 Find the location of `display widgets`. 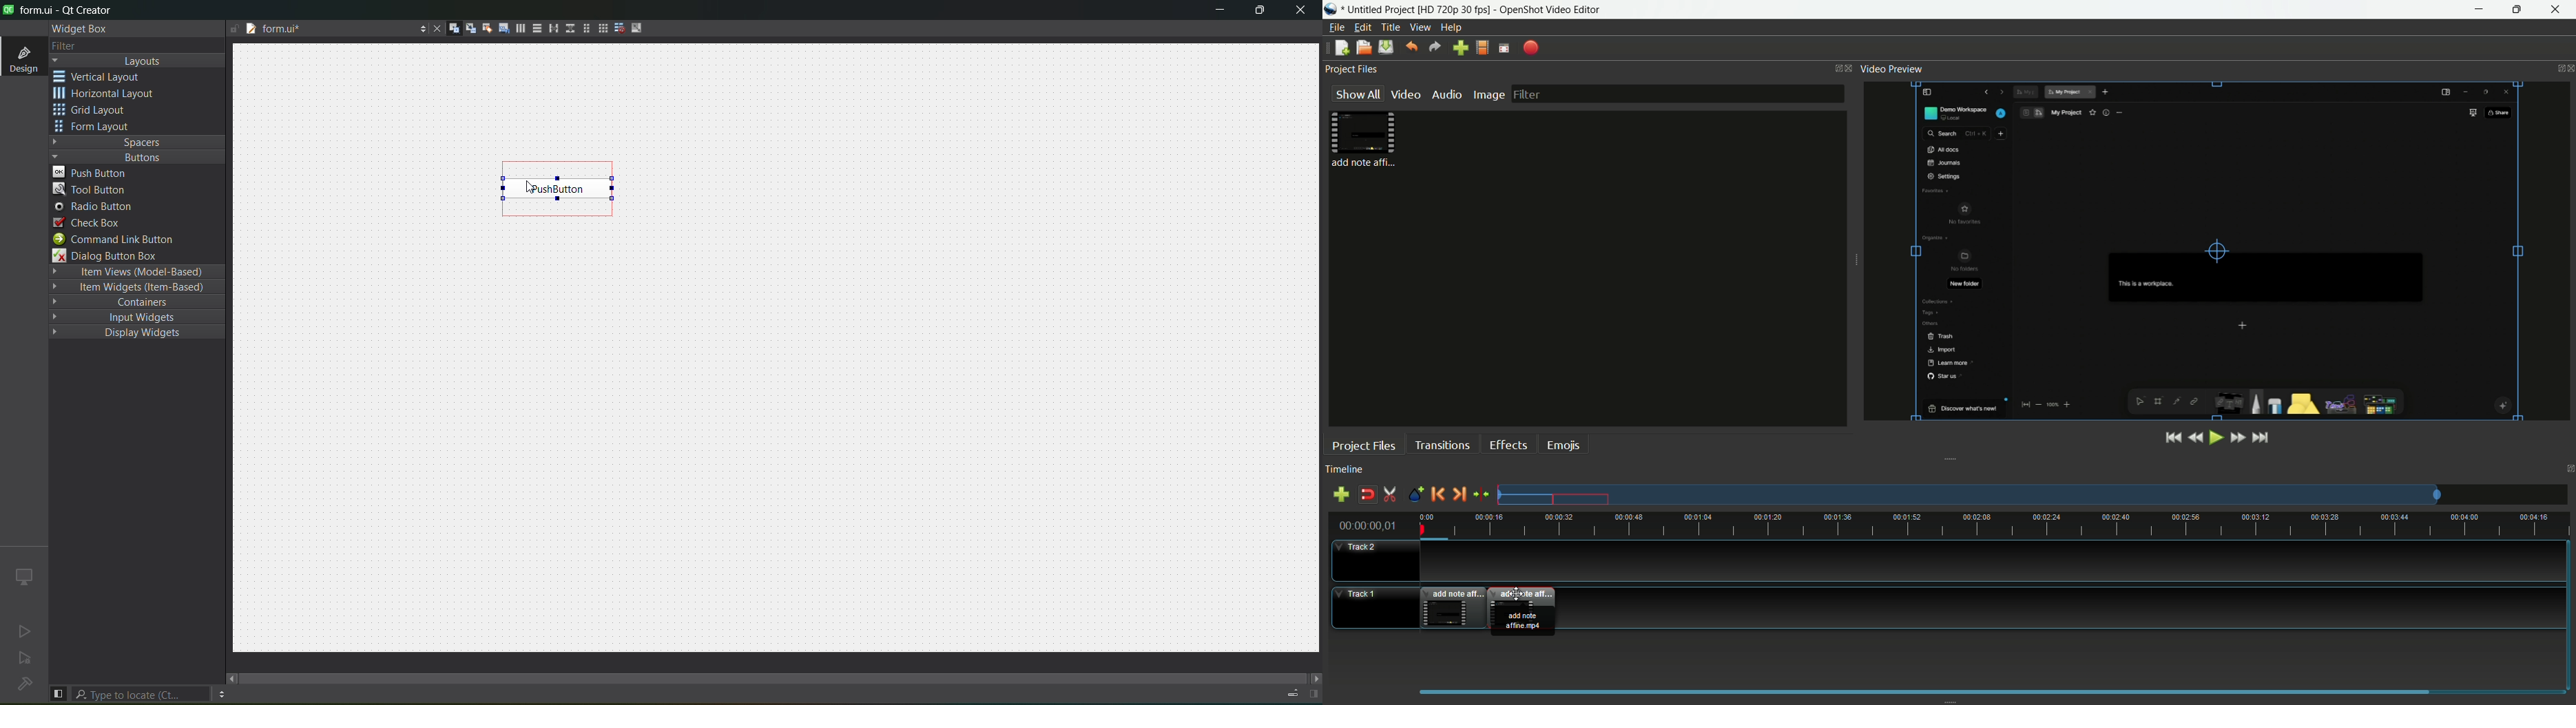

display widgets is located at coordinates (127, 333).